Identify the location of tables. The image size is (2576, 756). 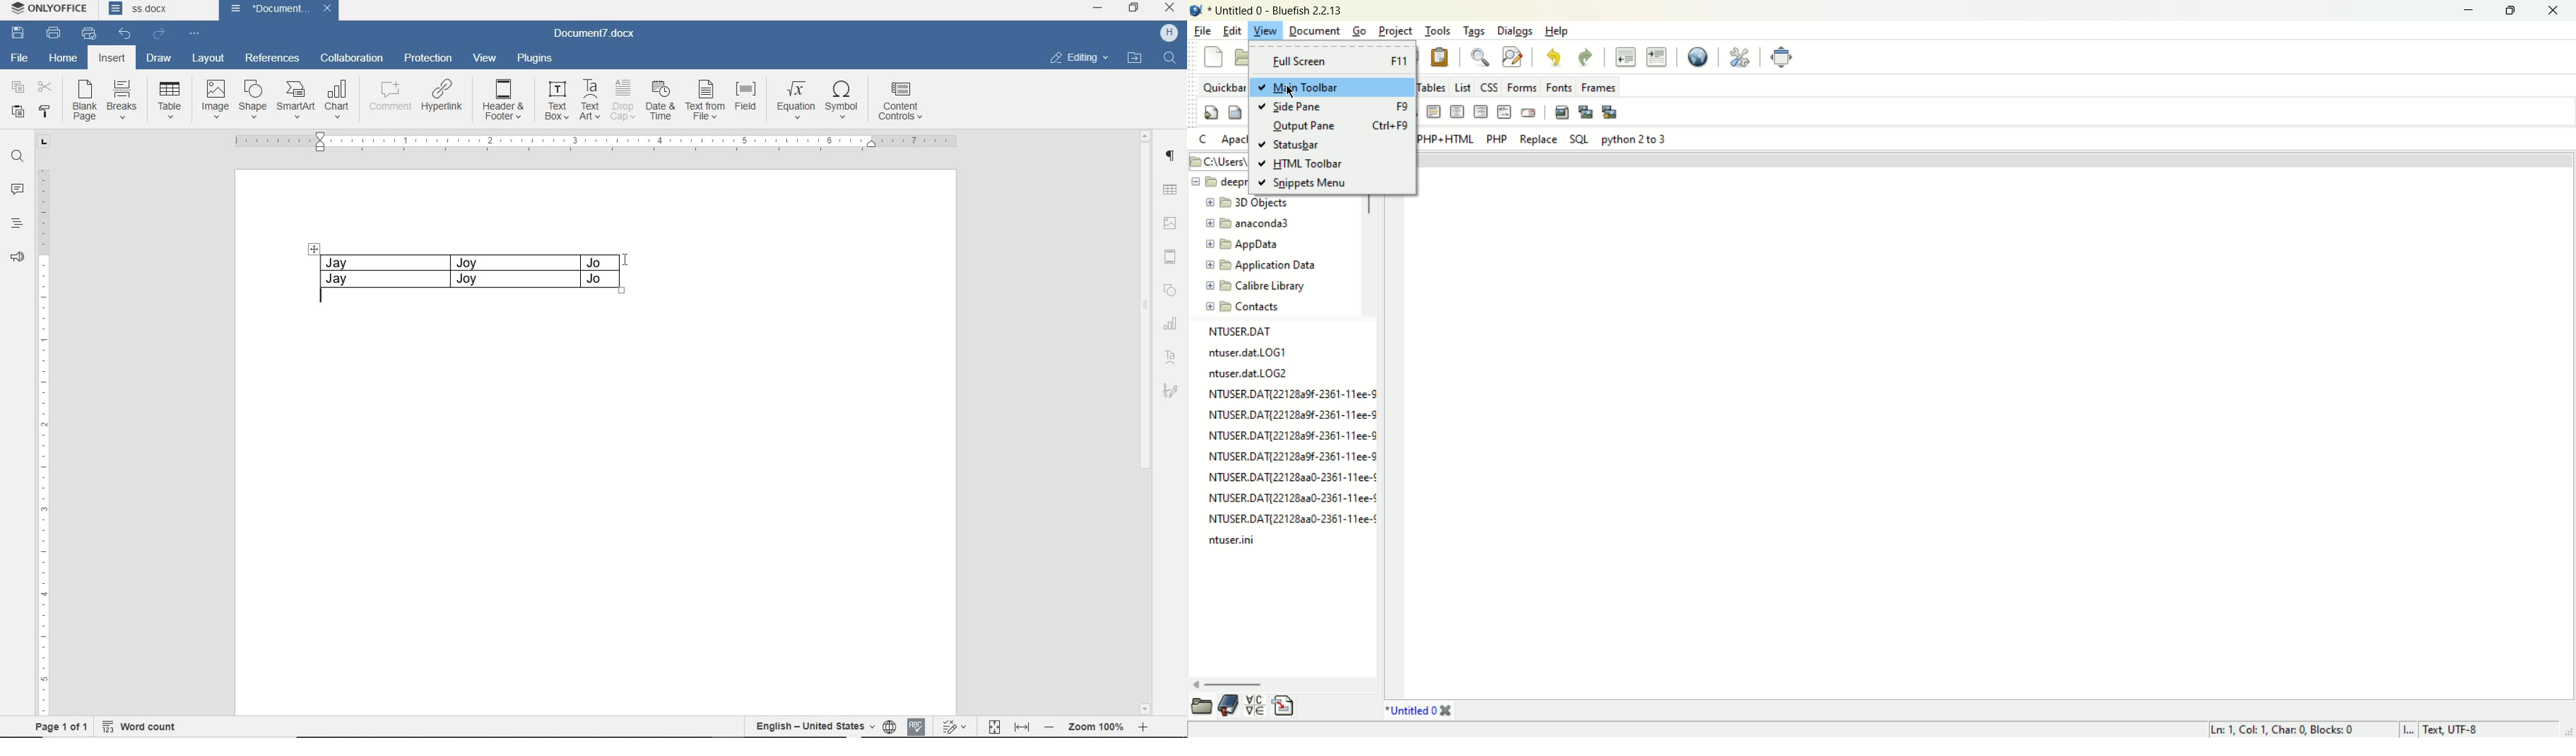
(1434, 86).